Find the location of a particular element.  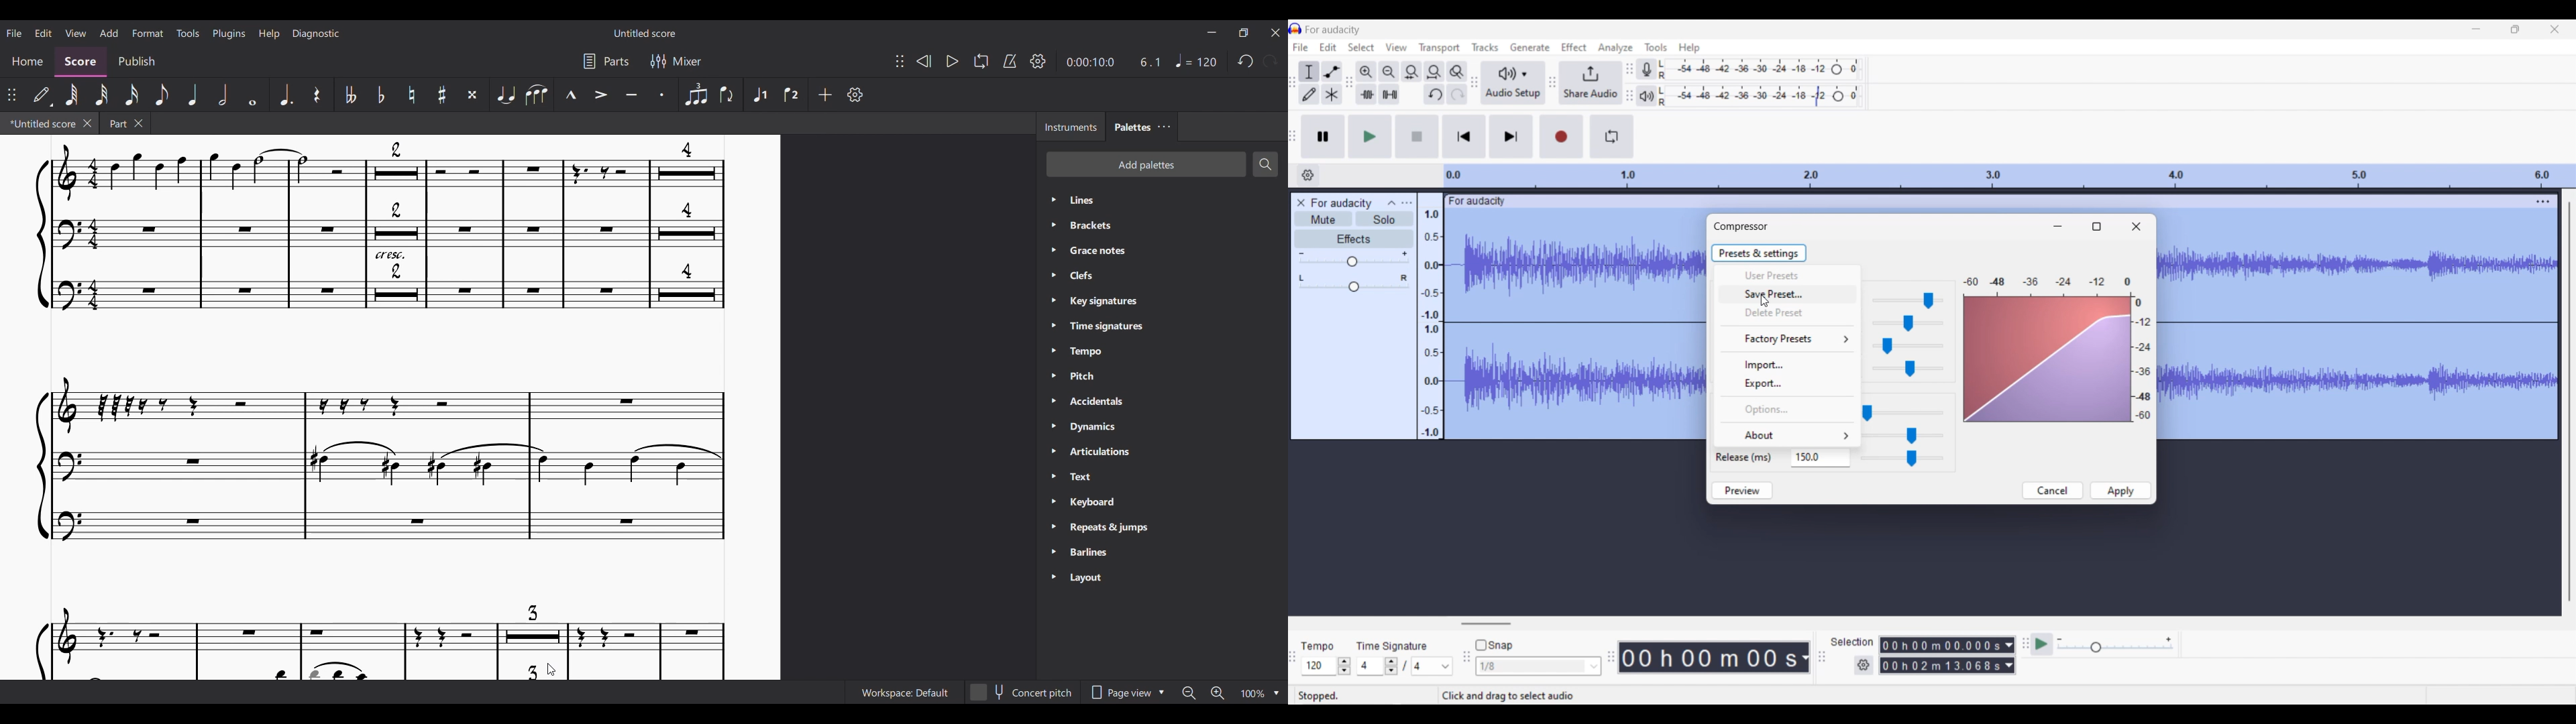

Duration measurement is located at coordinates (1804, 658).